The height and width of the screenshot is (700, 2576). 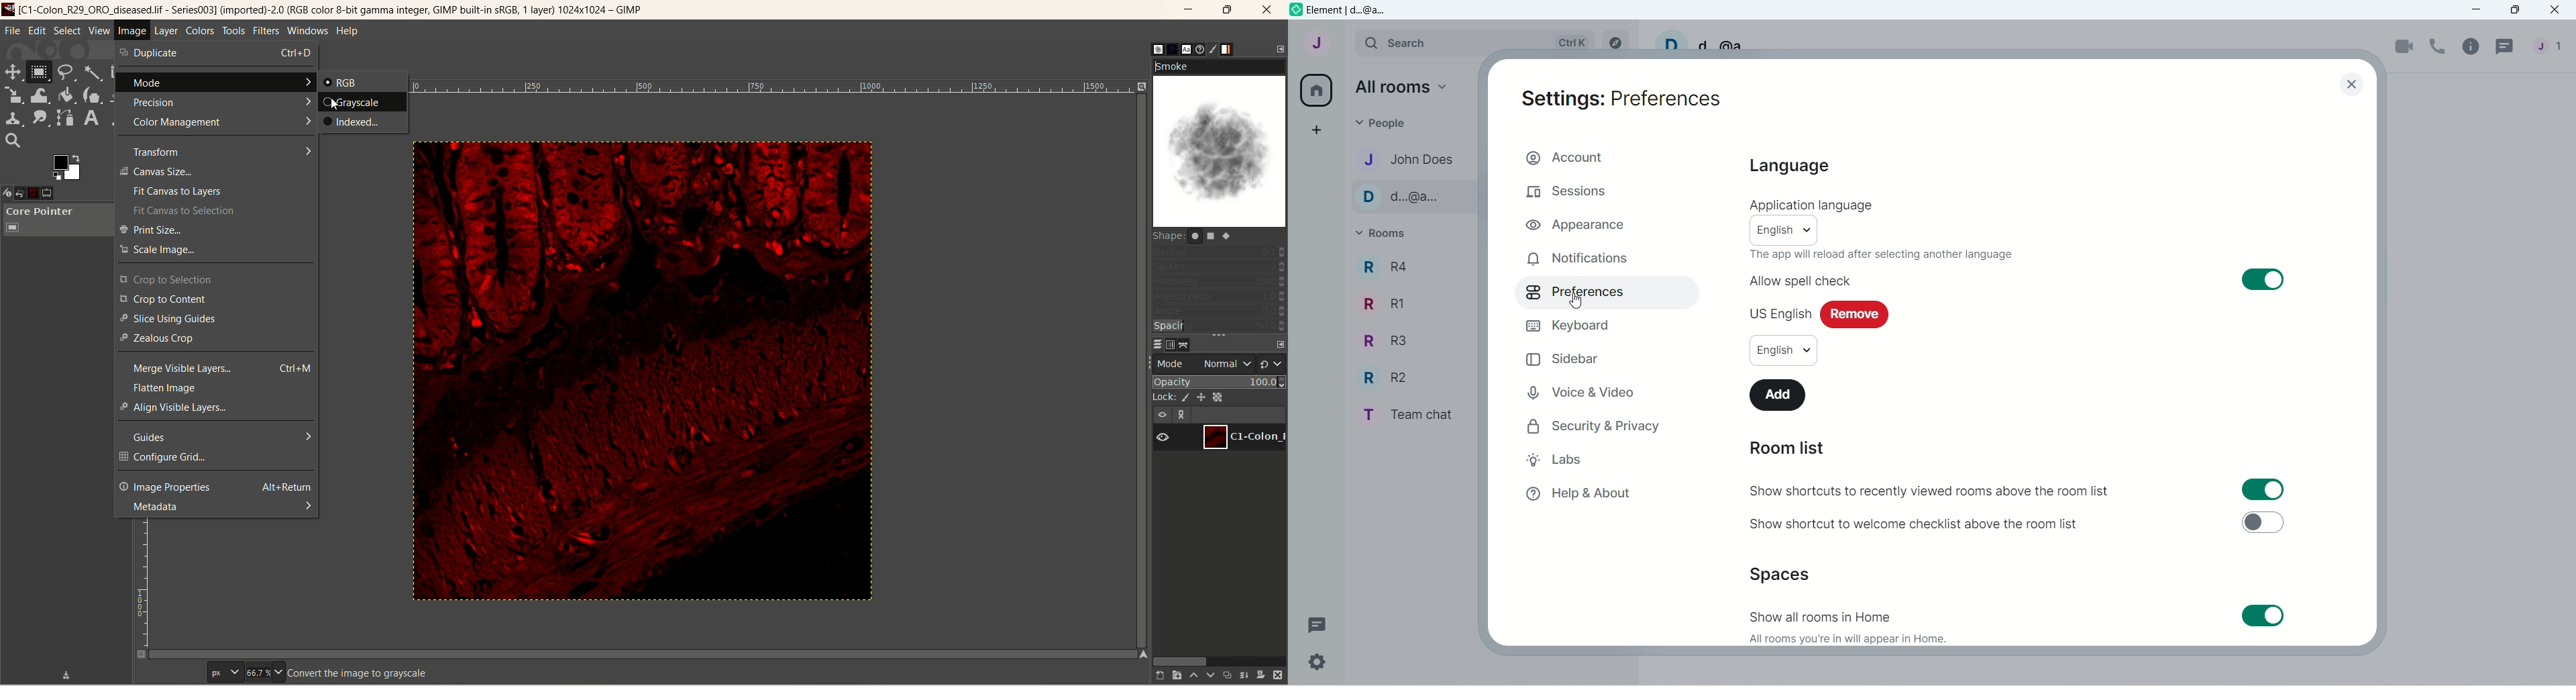 I want to click on home, so click(x=1313, y=91).